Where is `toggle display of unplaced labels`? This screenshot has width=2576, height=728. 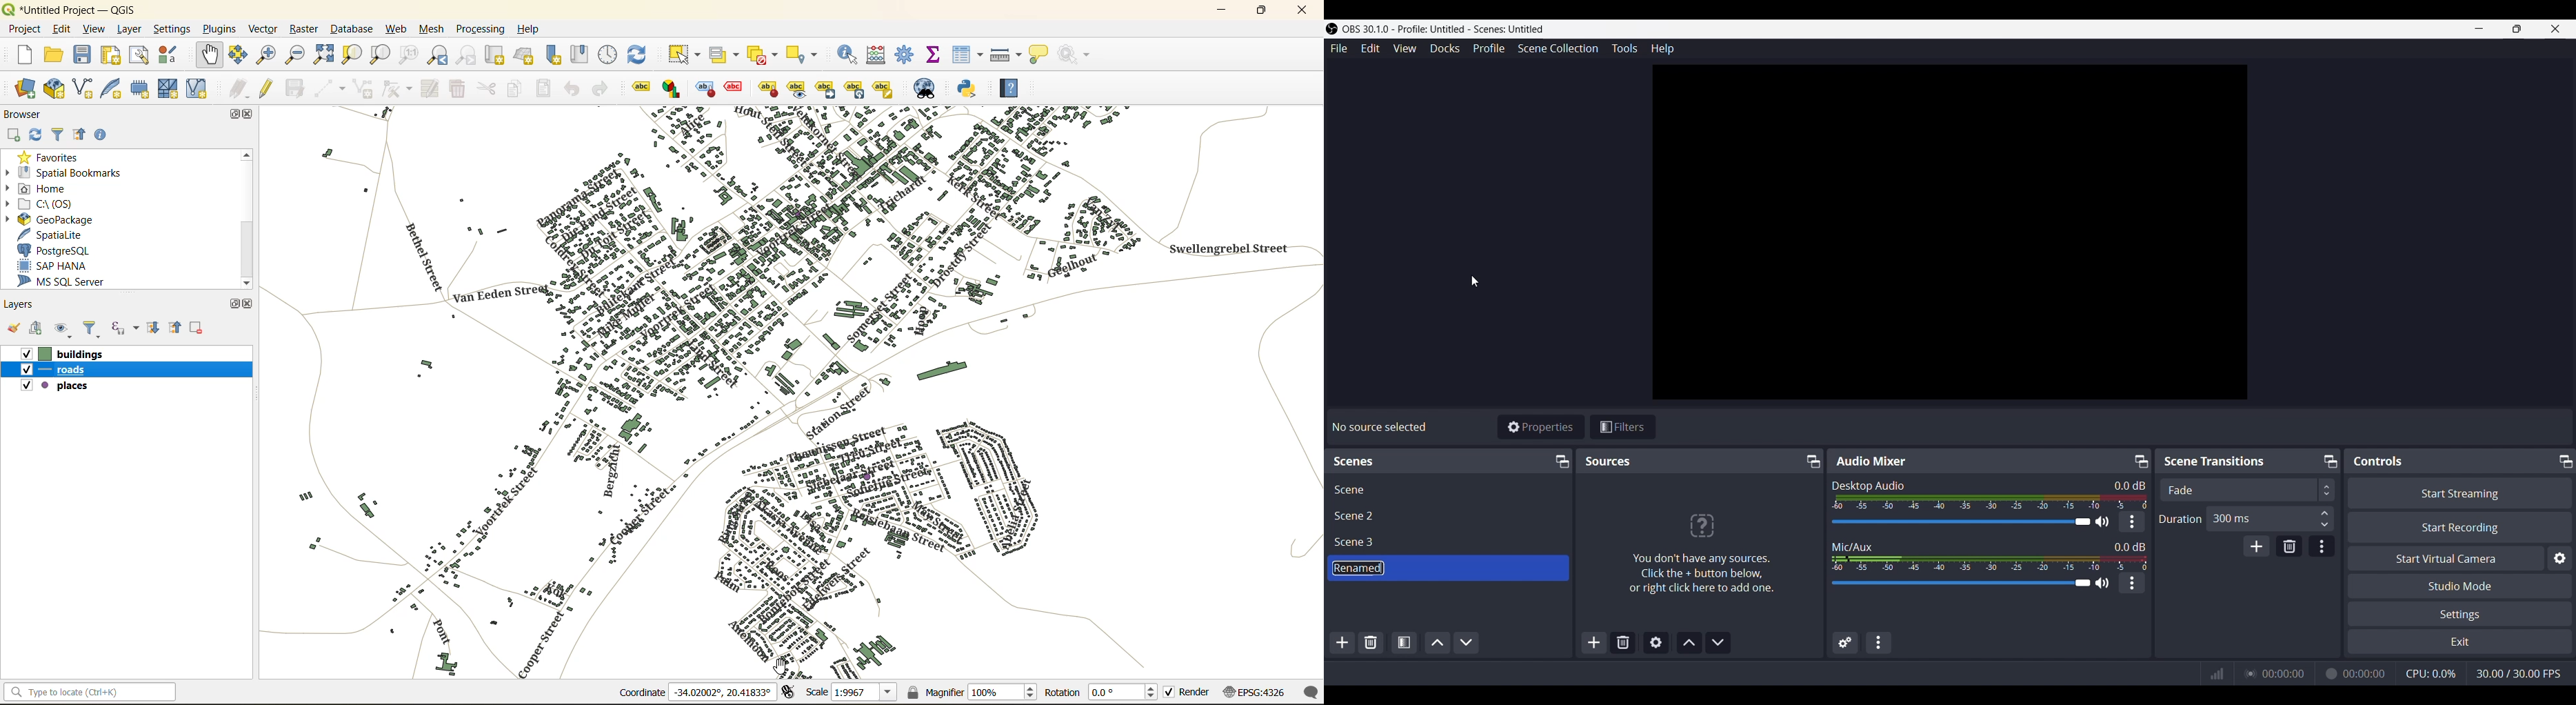 toggle display of unplaced labels is located at coordinates (736, 88).